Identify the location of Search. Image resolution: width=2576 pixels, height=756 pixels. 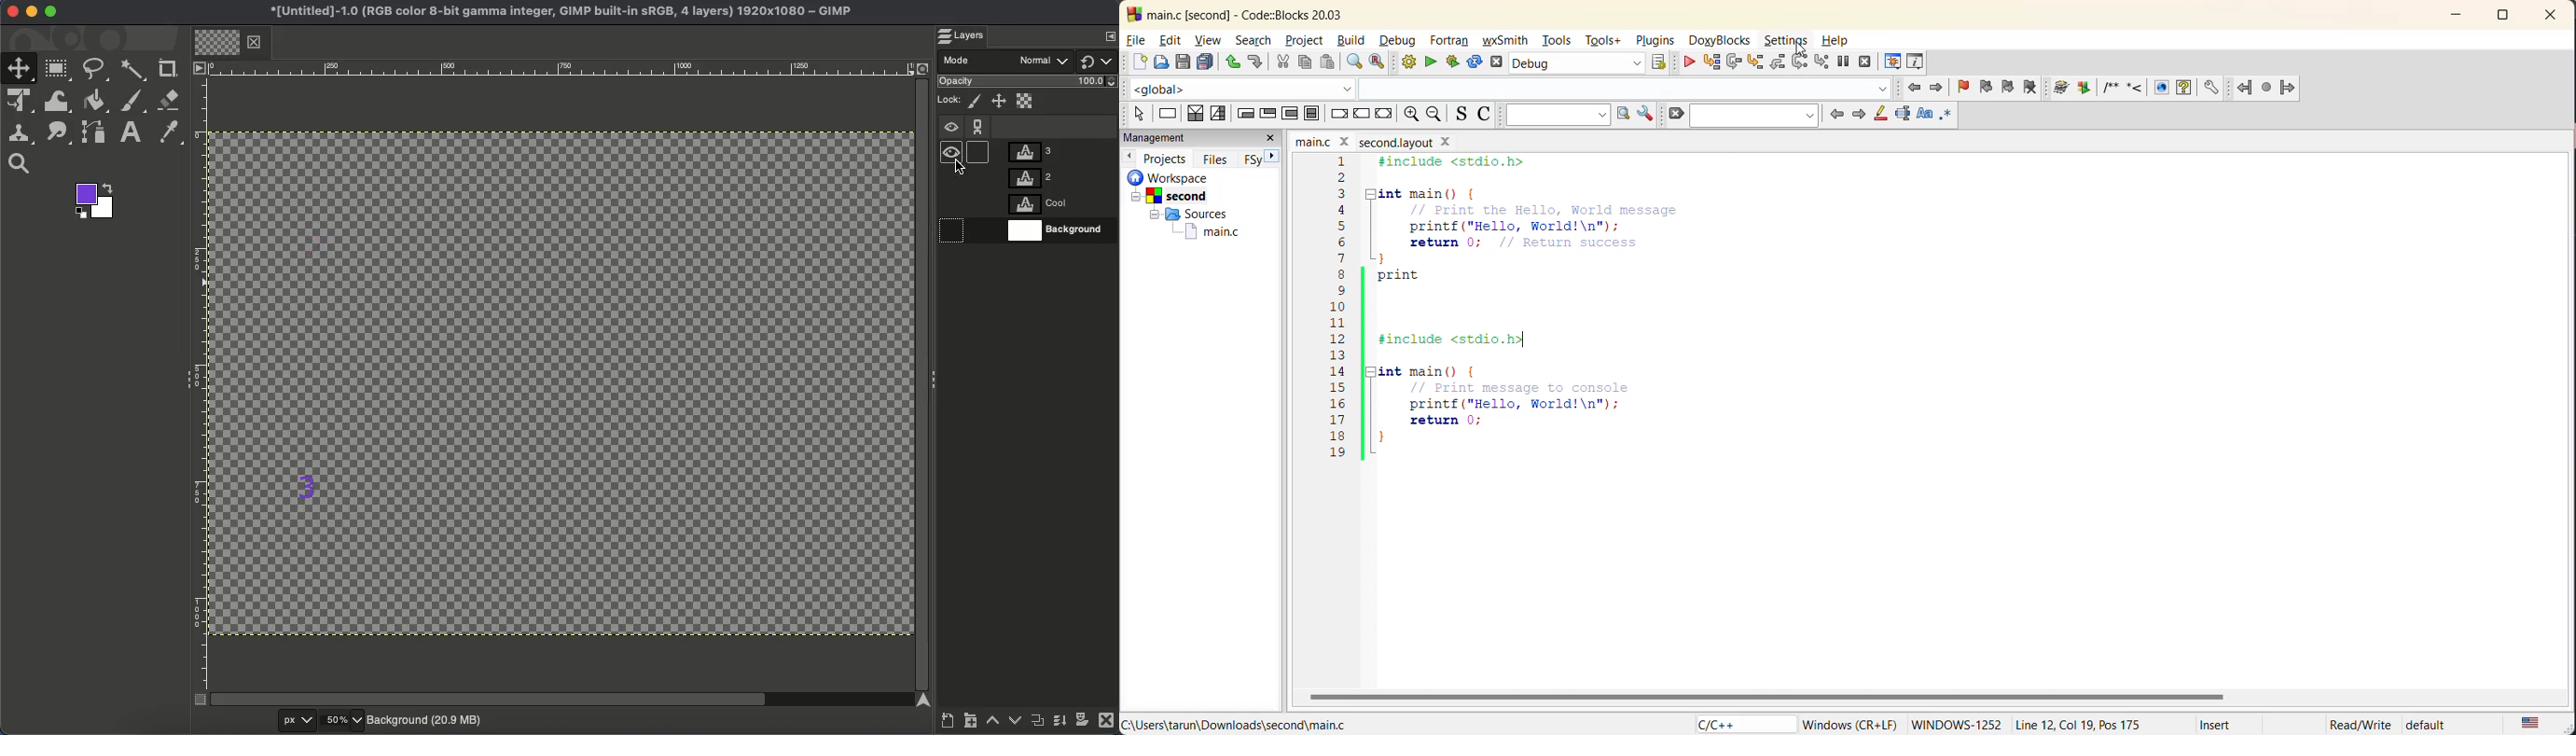
(19, 164).